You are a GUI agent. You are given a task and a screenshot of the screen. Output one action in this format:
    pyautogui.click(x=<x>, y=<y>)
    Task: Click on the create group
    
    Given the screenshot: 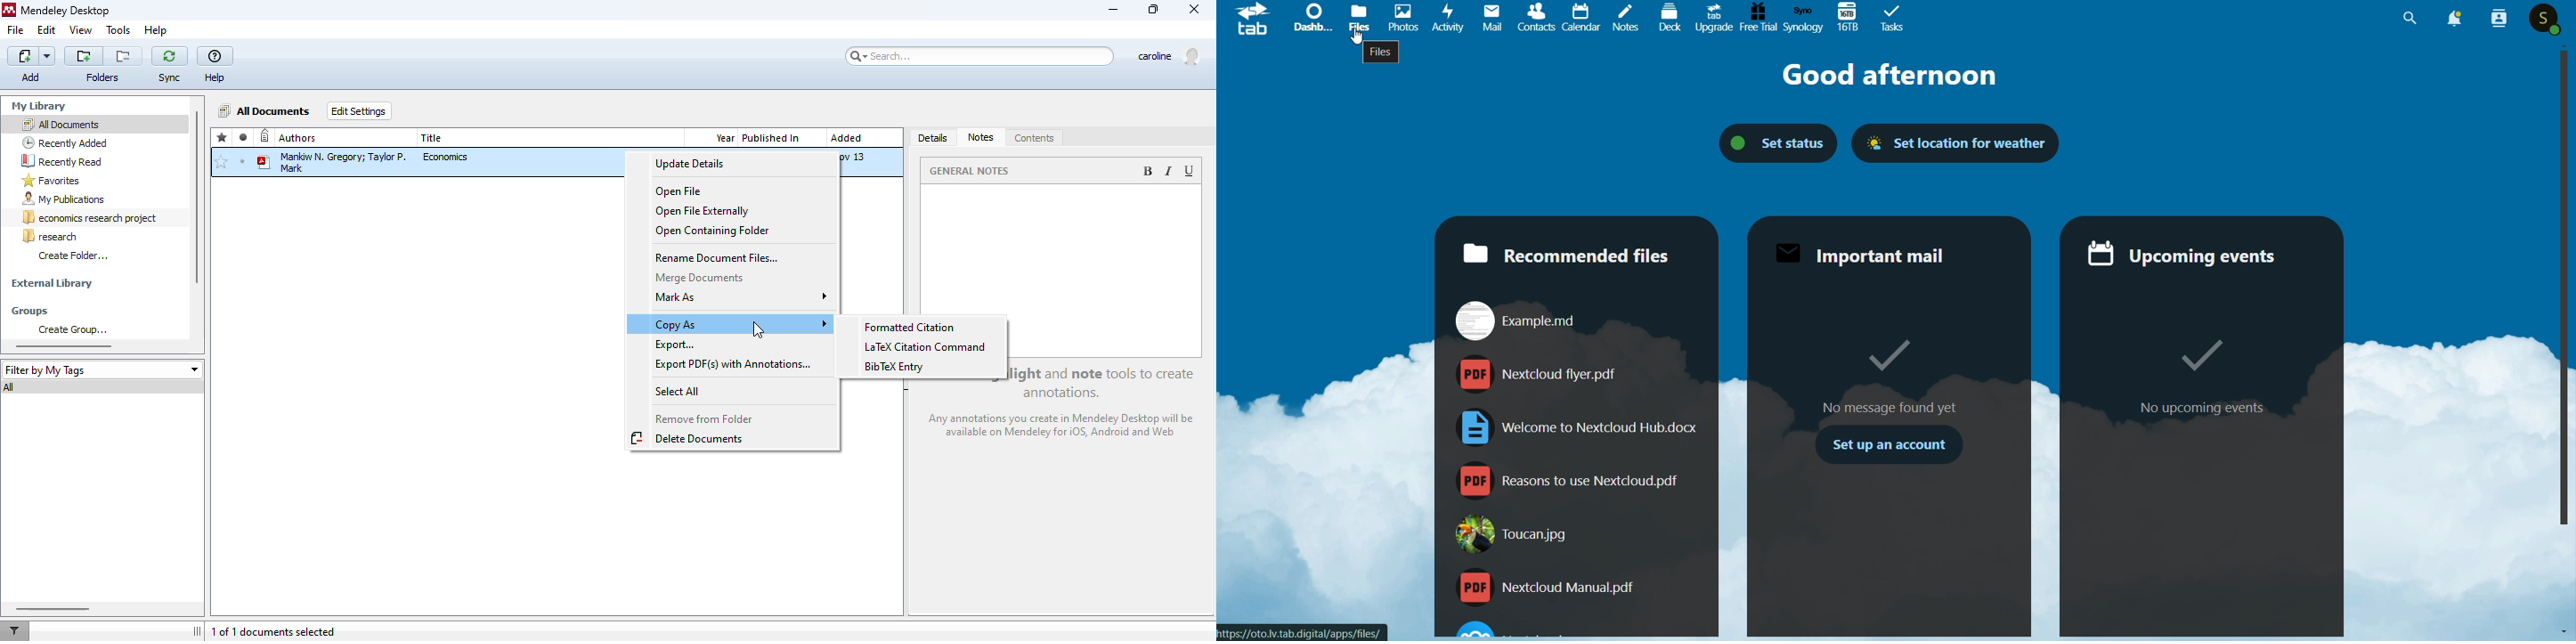 What is the action you would take?
    pyautogui.click(x=72, y=329)
    